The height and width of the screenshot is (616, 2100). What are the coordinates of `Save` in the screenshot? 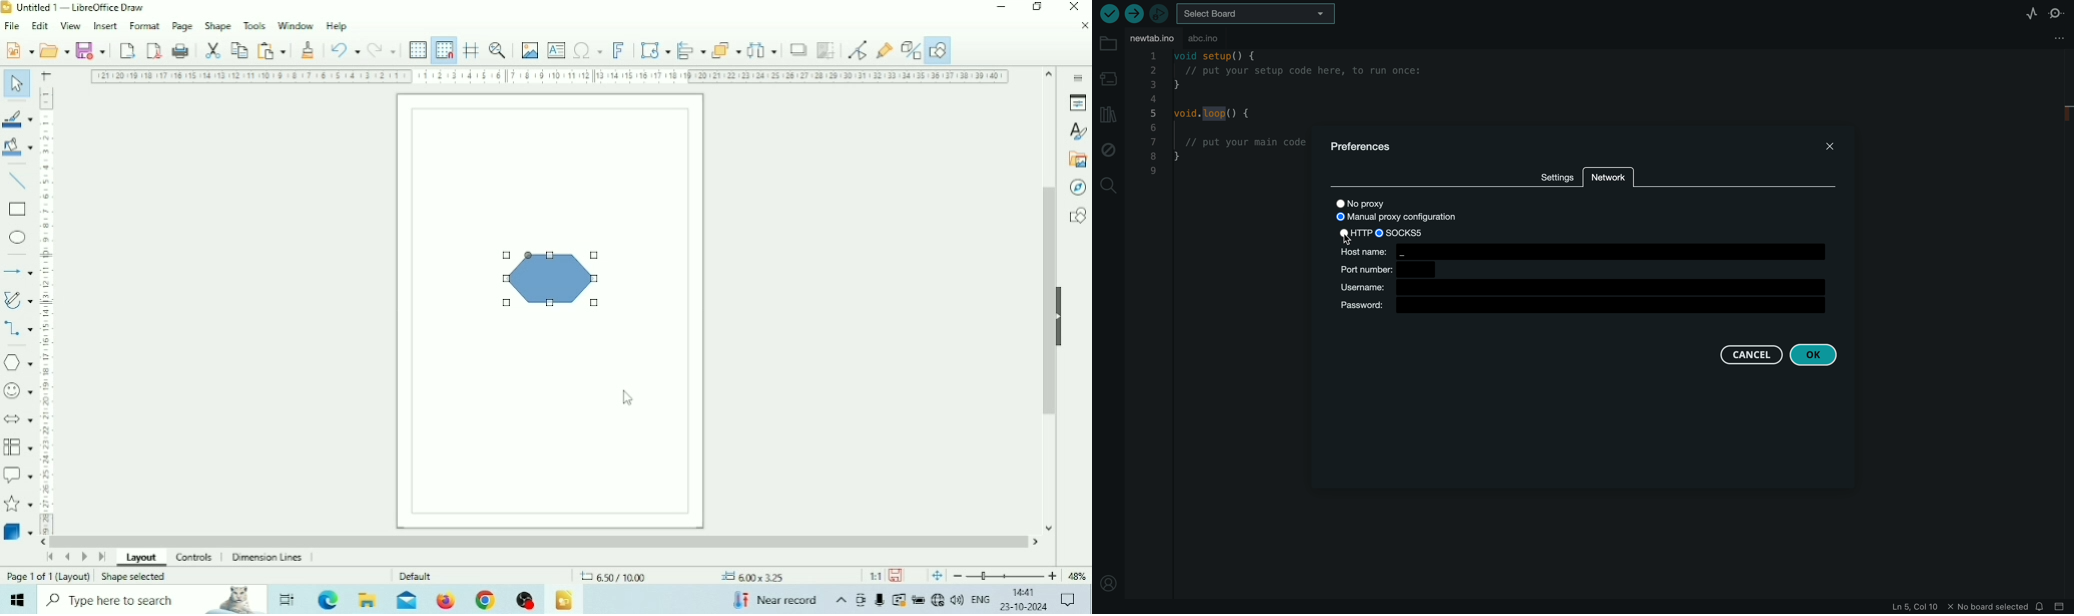 It's located at (91, 49).